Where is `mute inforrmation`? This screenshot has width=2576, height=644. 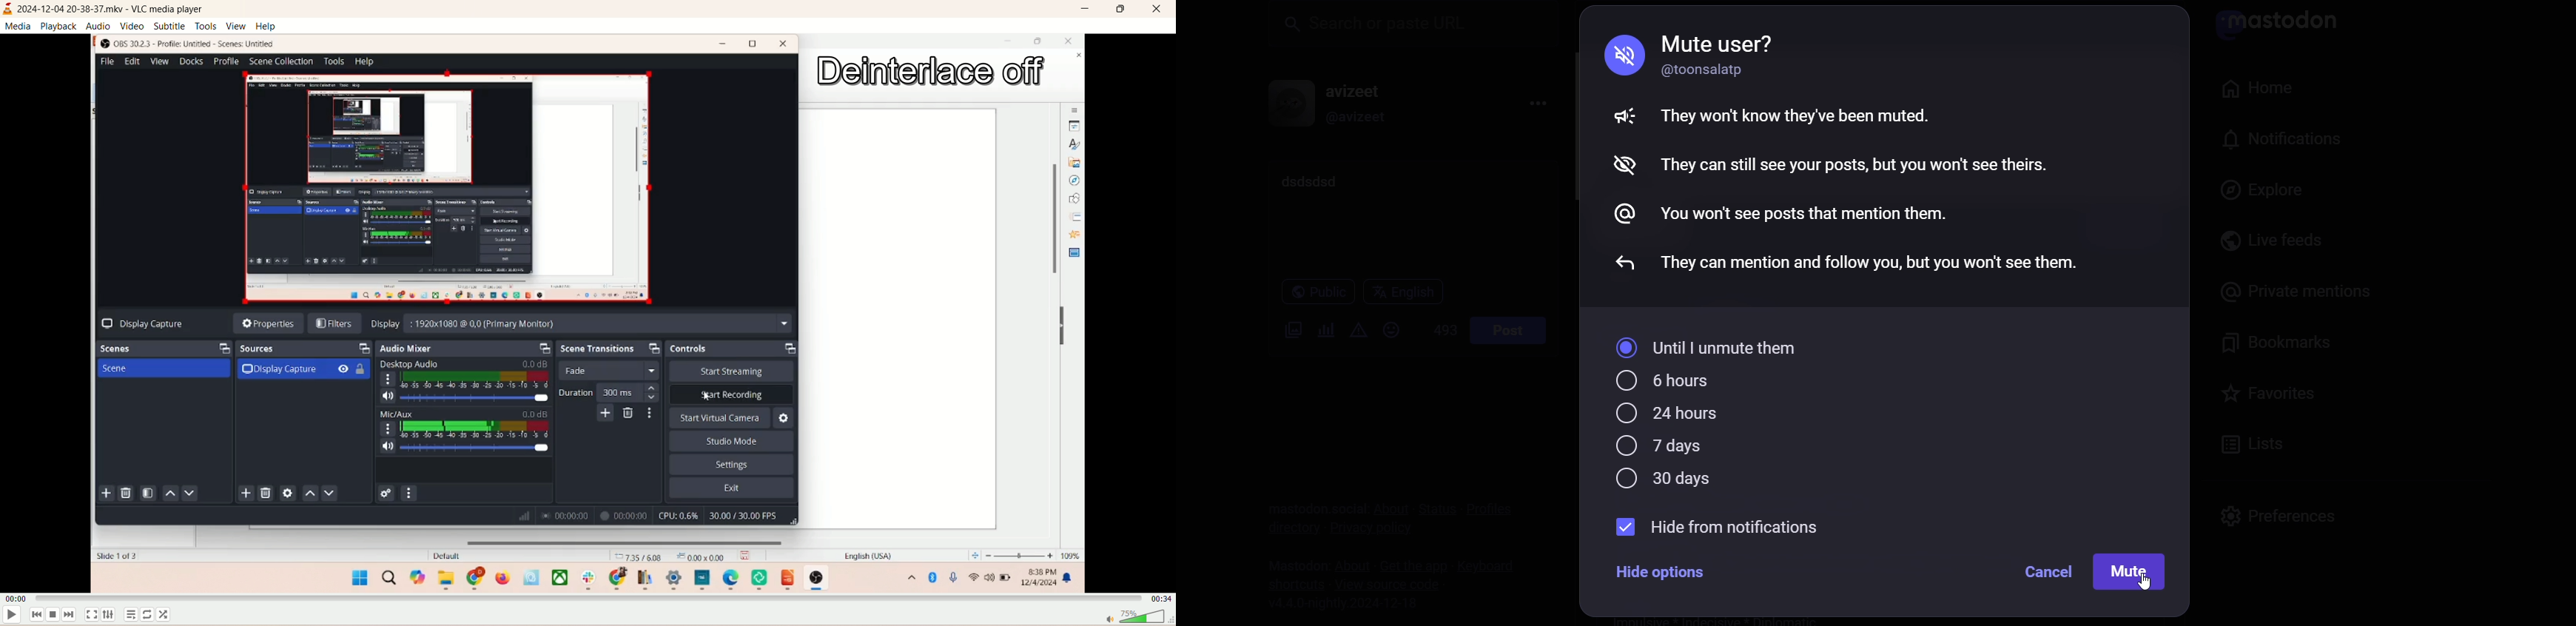
mute inforrmation is located at coordinates (1802, 116).